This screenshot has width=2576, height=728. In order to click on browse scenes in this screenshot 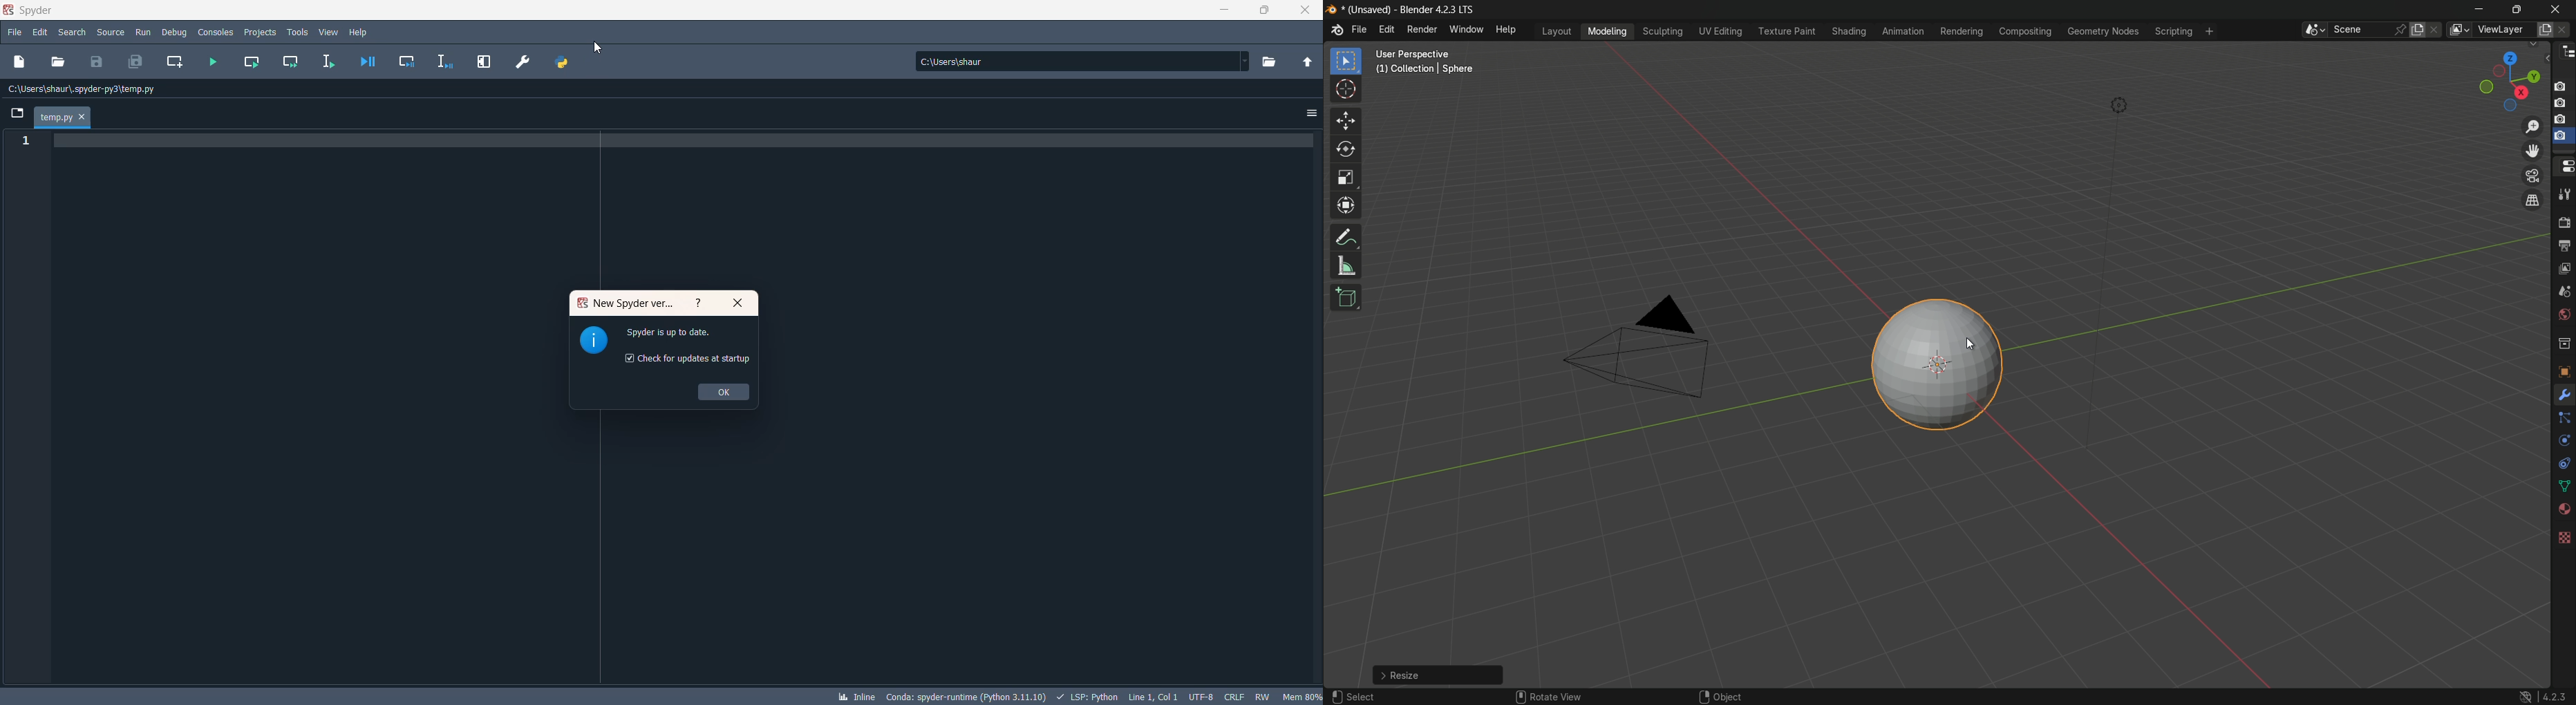, I will do `click(2313, 30)`.